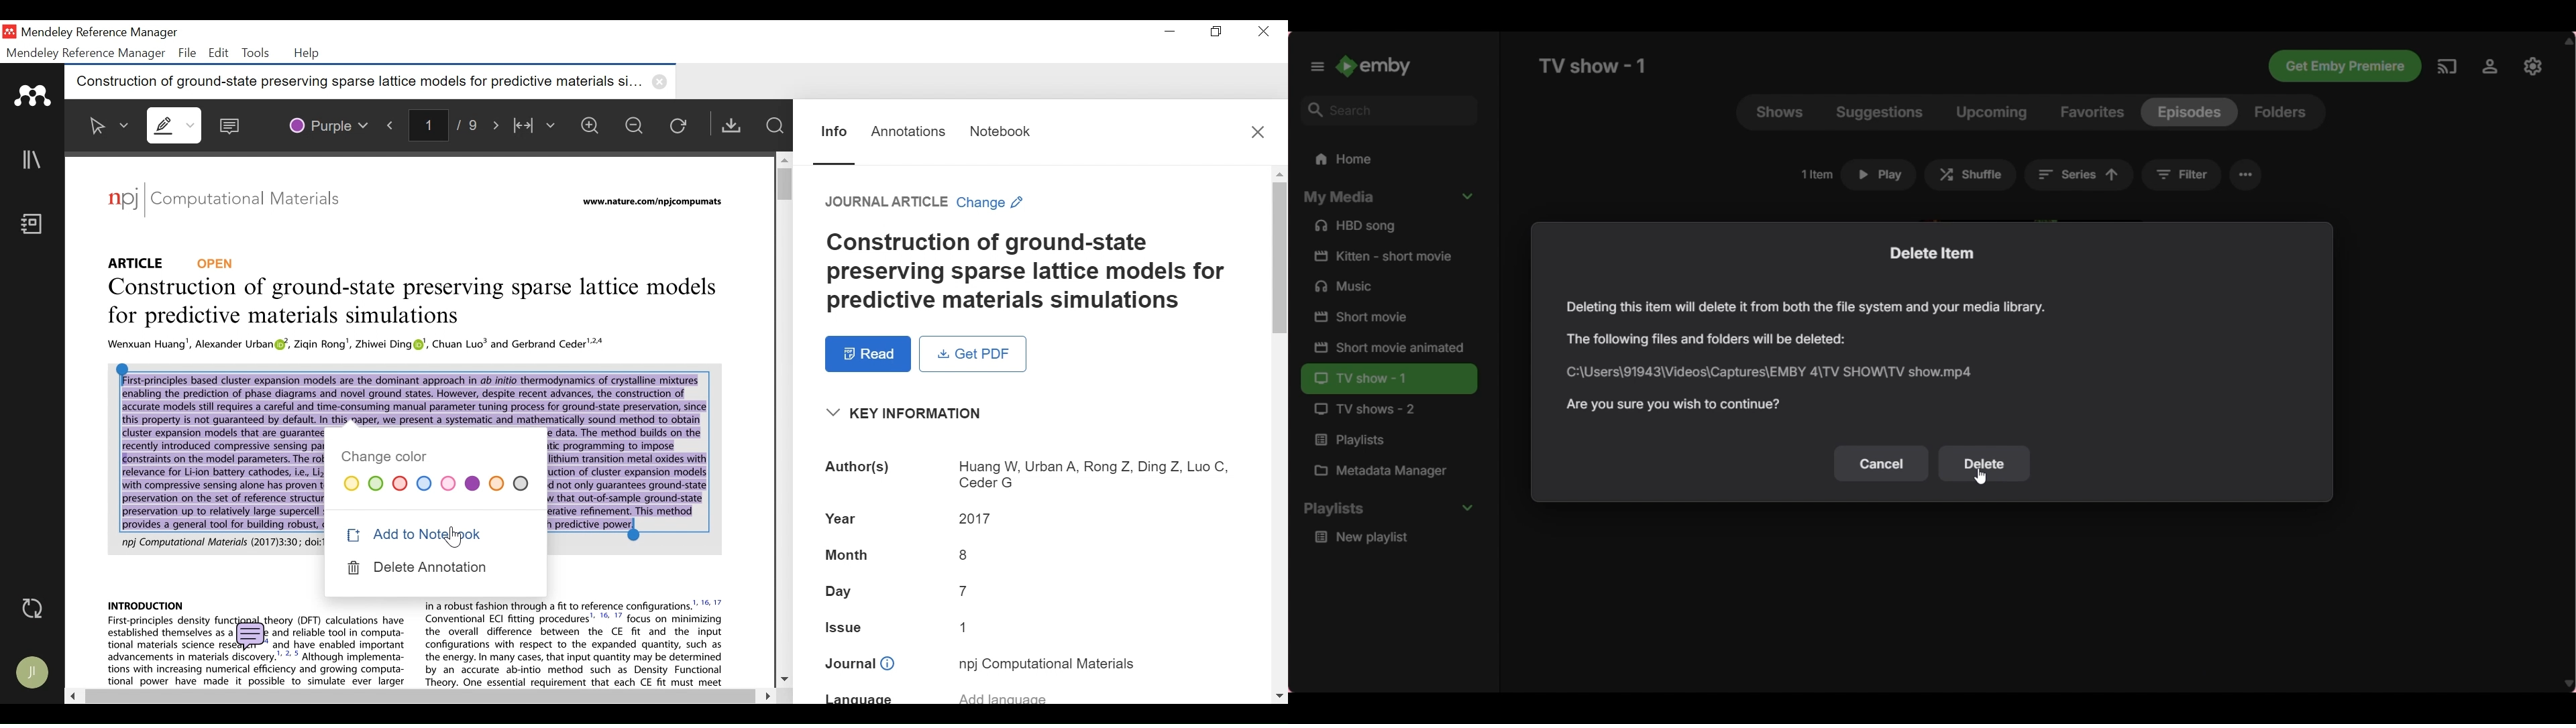  Describe the element at coordinates (908, 414) in the screenshot. I see `Key Information` at that location.